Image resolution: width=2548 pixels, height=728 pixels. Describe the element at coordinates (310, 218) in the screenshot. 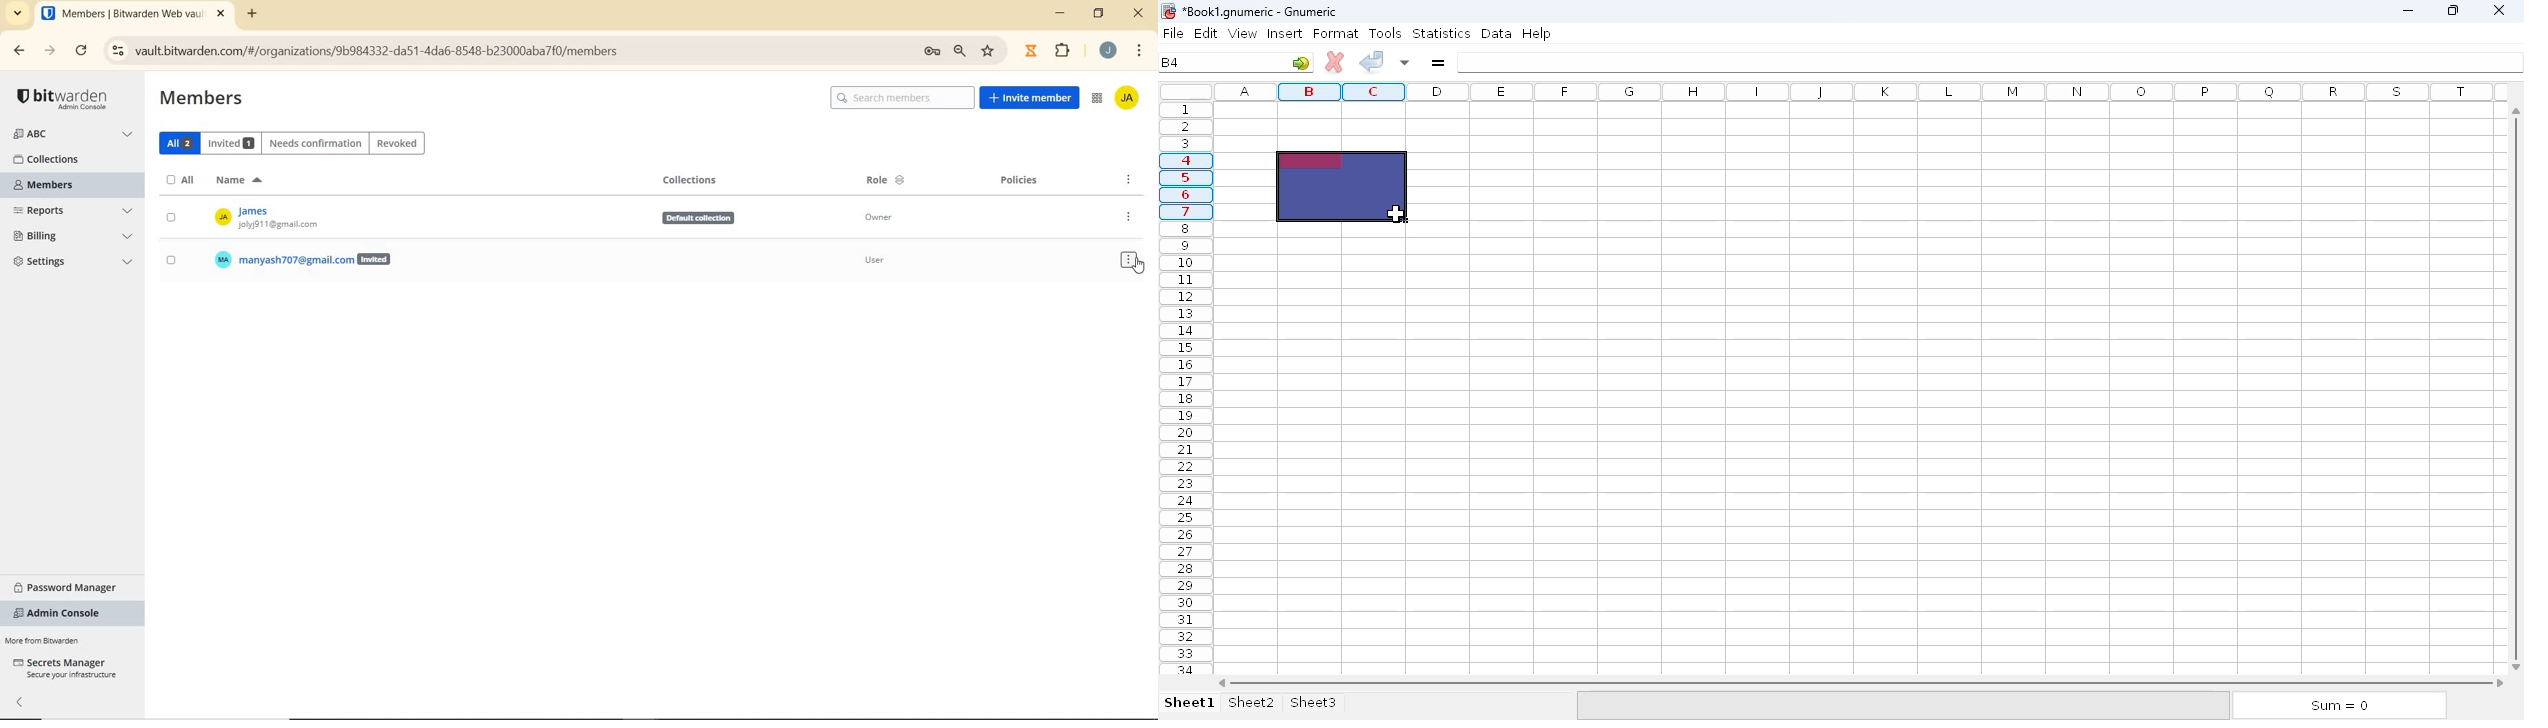

I see `OWNER` at that location.